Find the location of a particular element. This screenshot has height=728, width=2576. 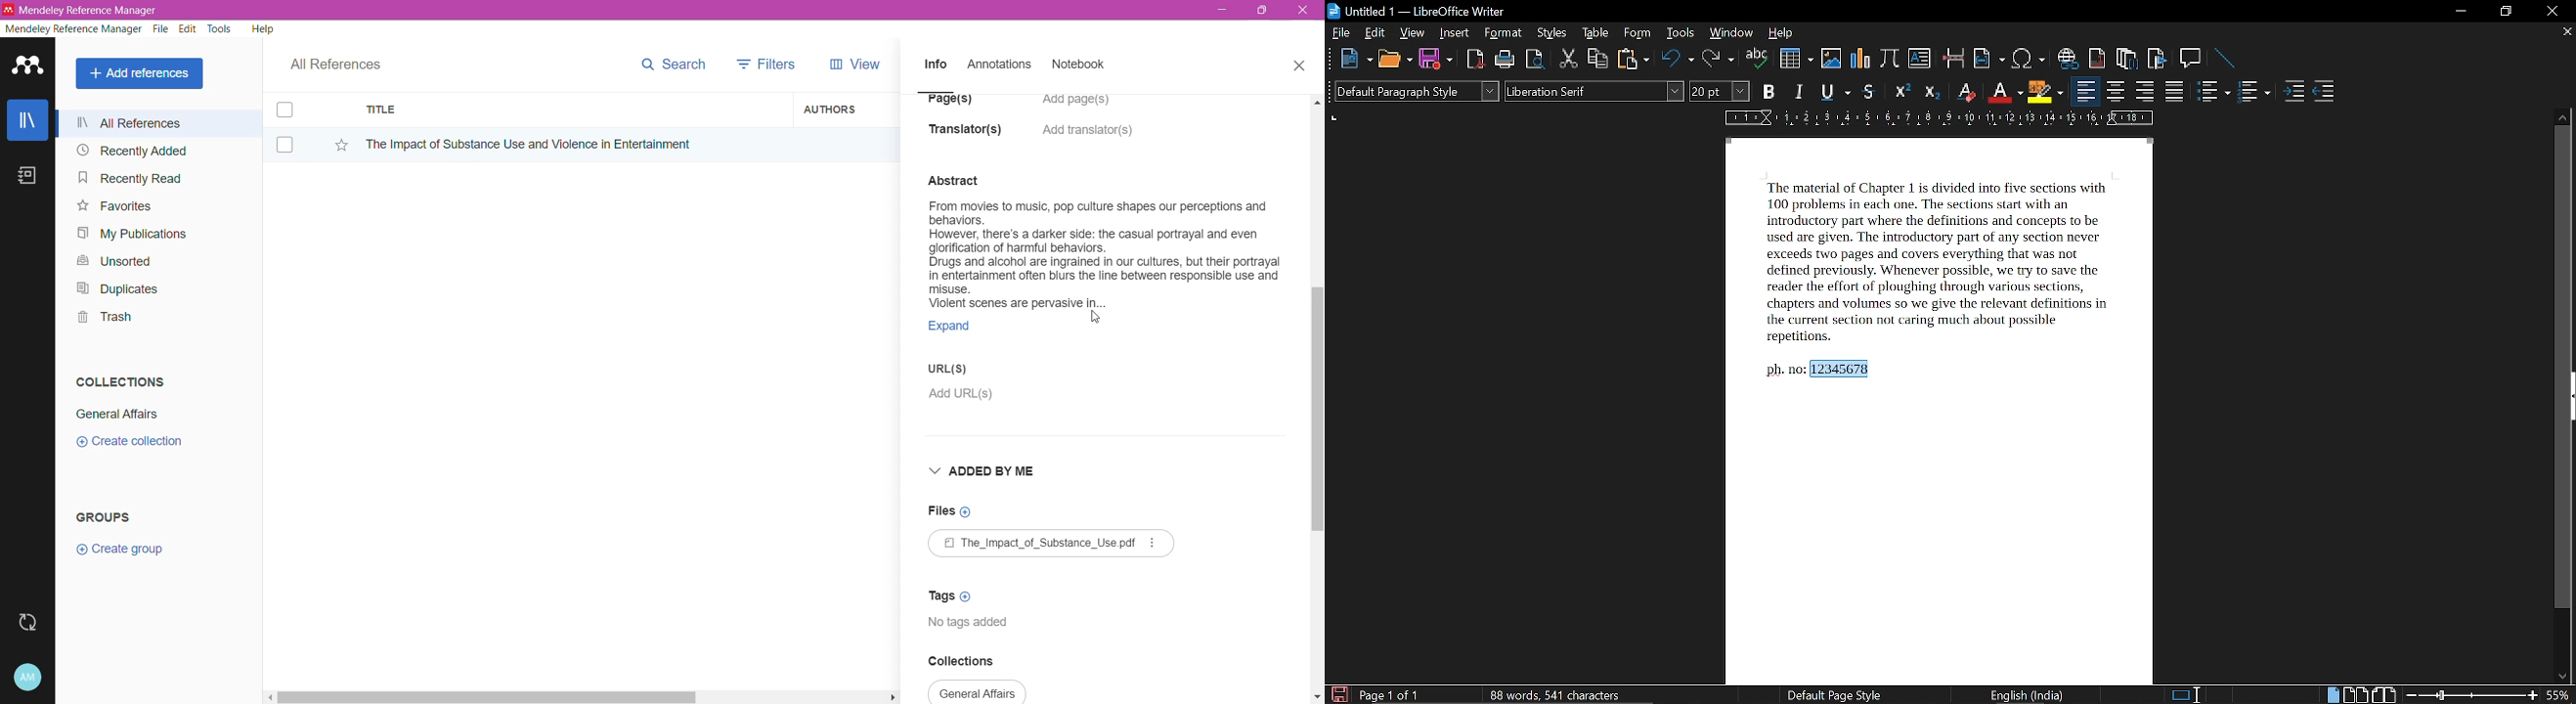

Vertical Scroll Bar is located at coordinates (1317, 398).